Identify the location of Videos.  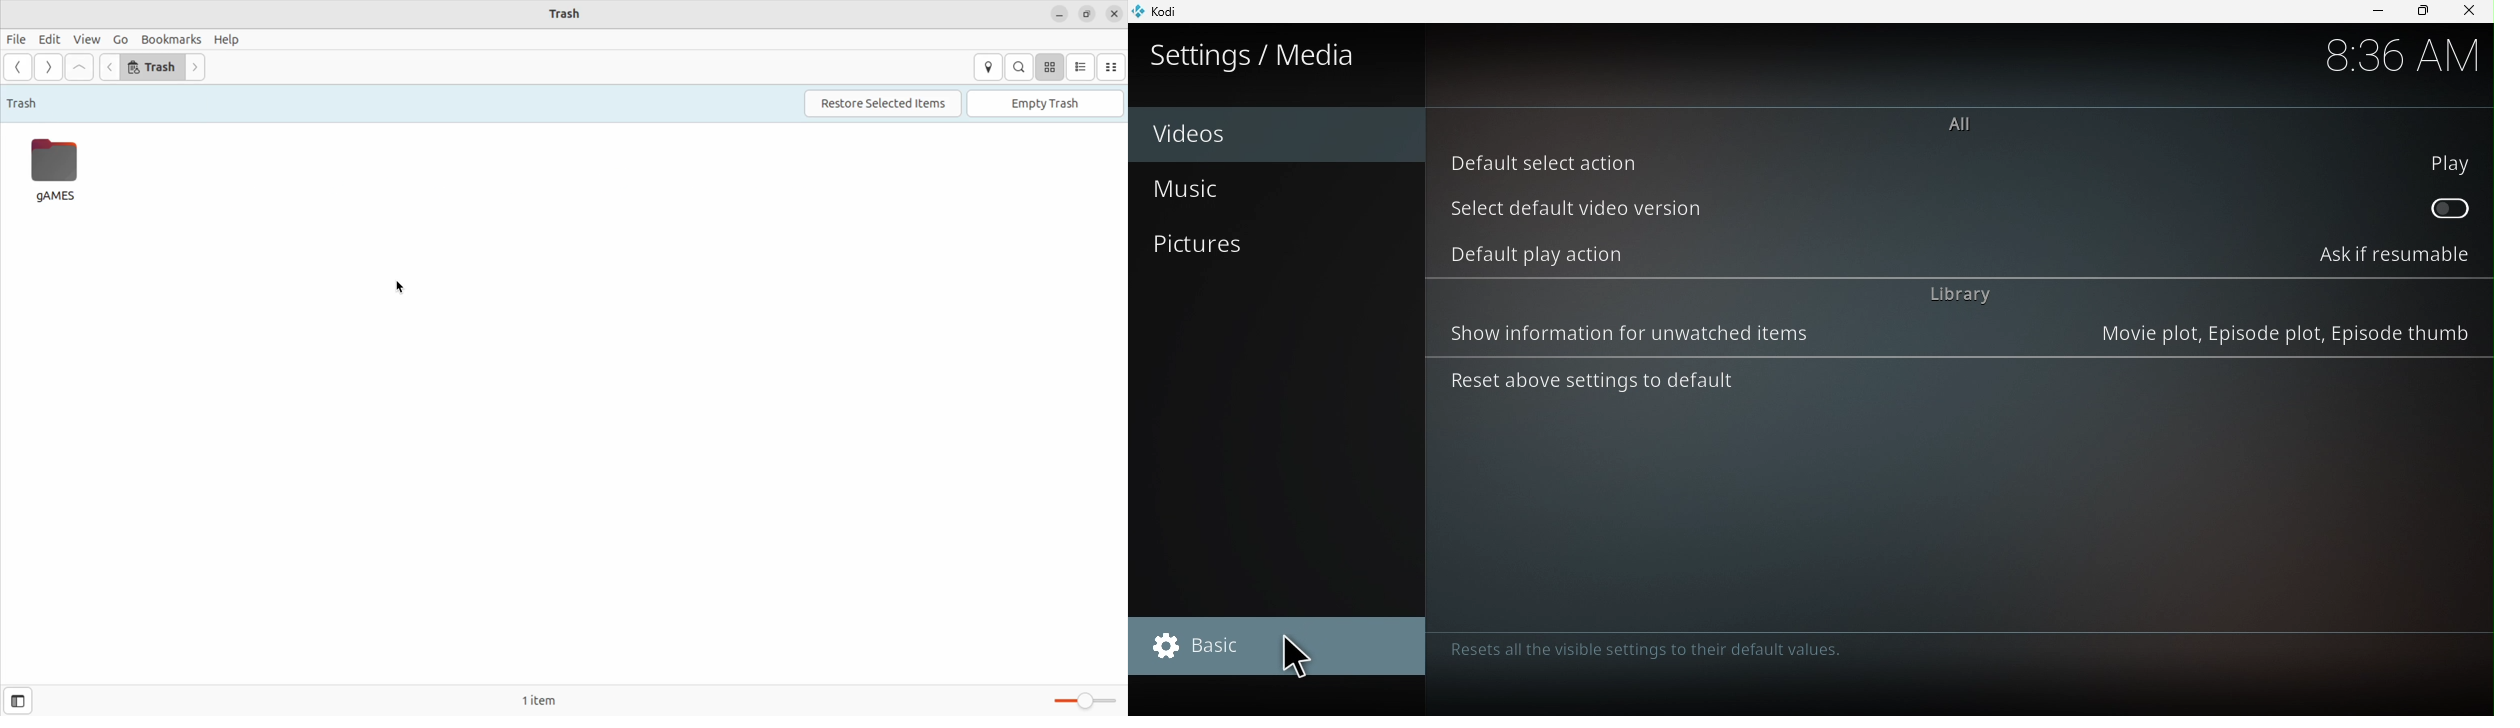
(1276, 130).